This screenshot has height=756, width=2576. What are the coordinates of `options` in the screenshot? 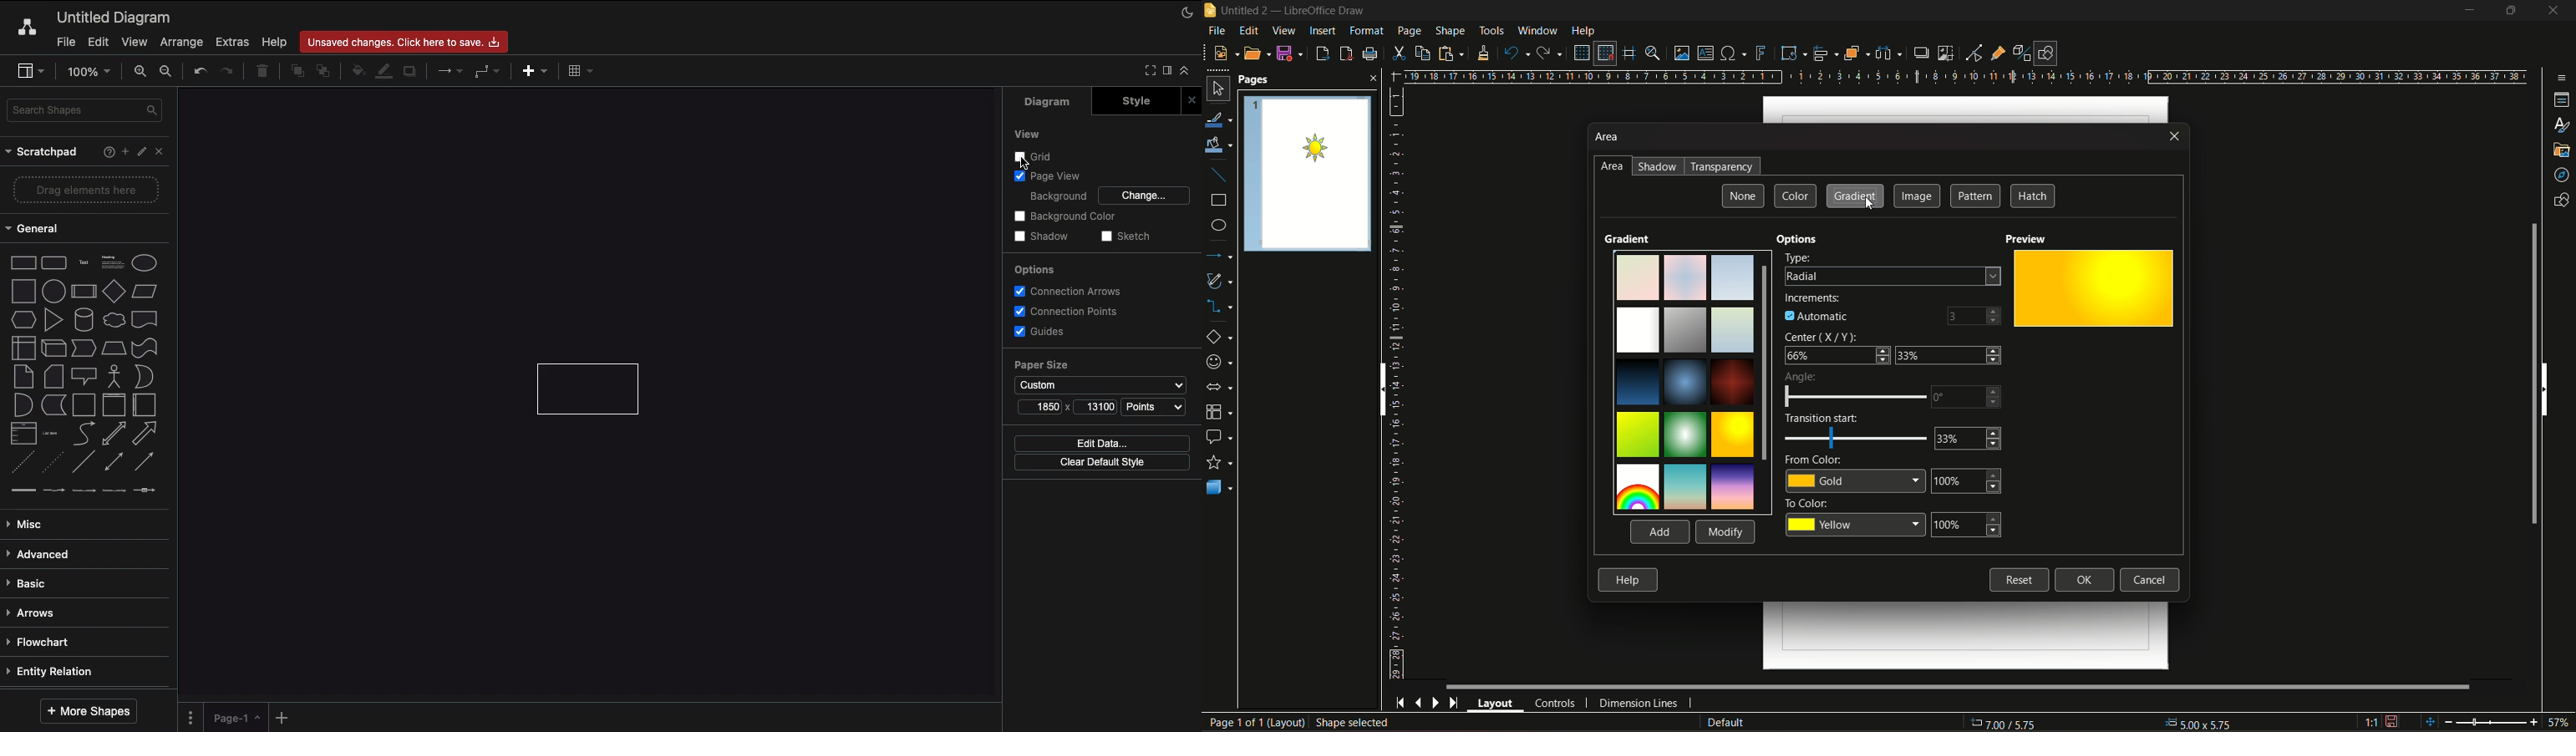 It's located at (1798, 239).